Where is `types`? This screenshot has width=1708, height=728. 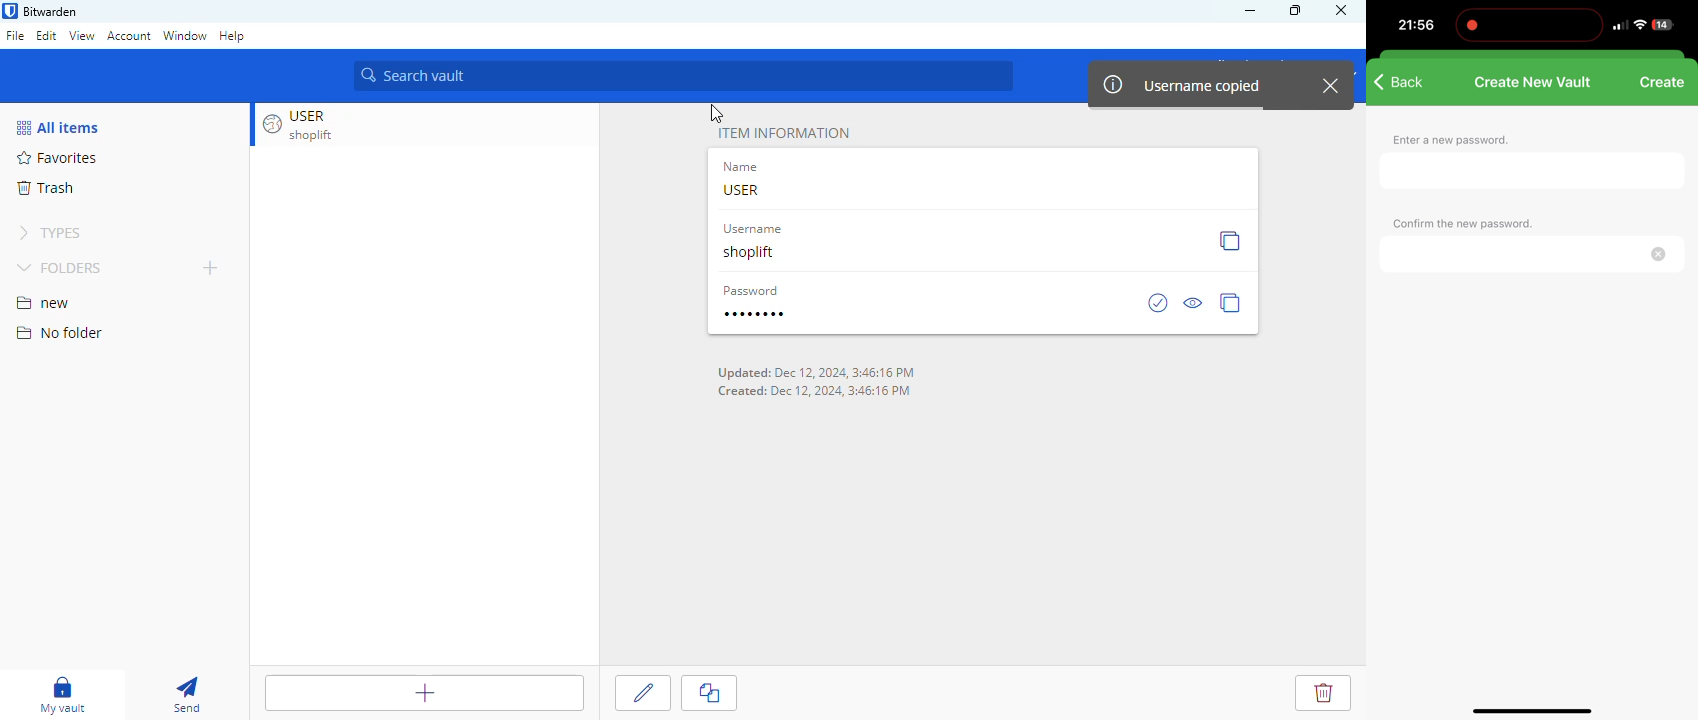
types is located at coordinates (51, 233).